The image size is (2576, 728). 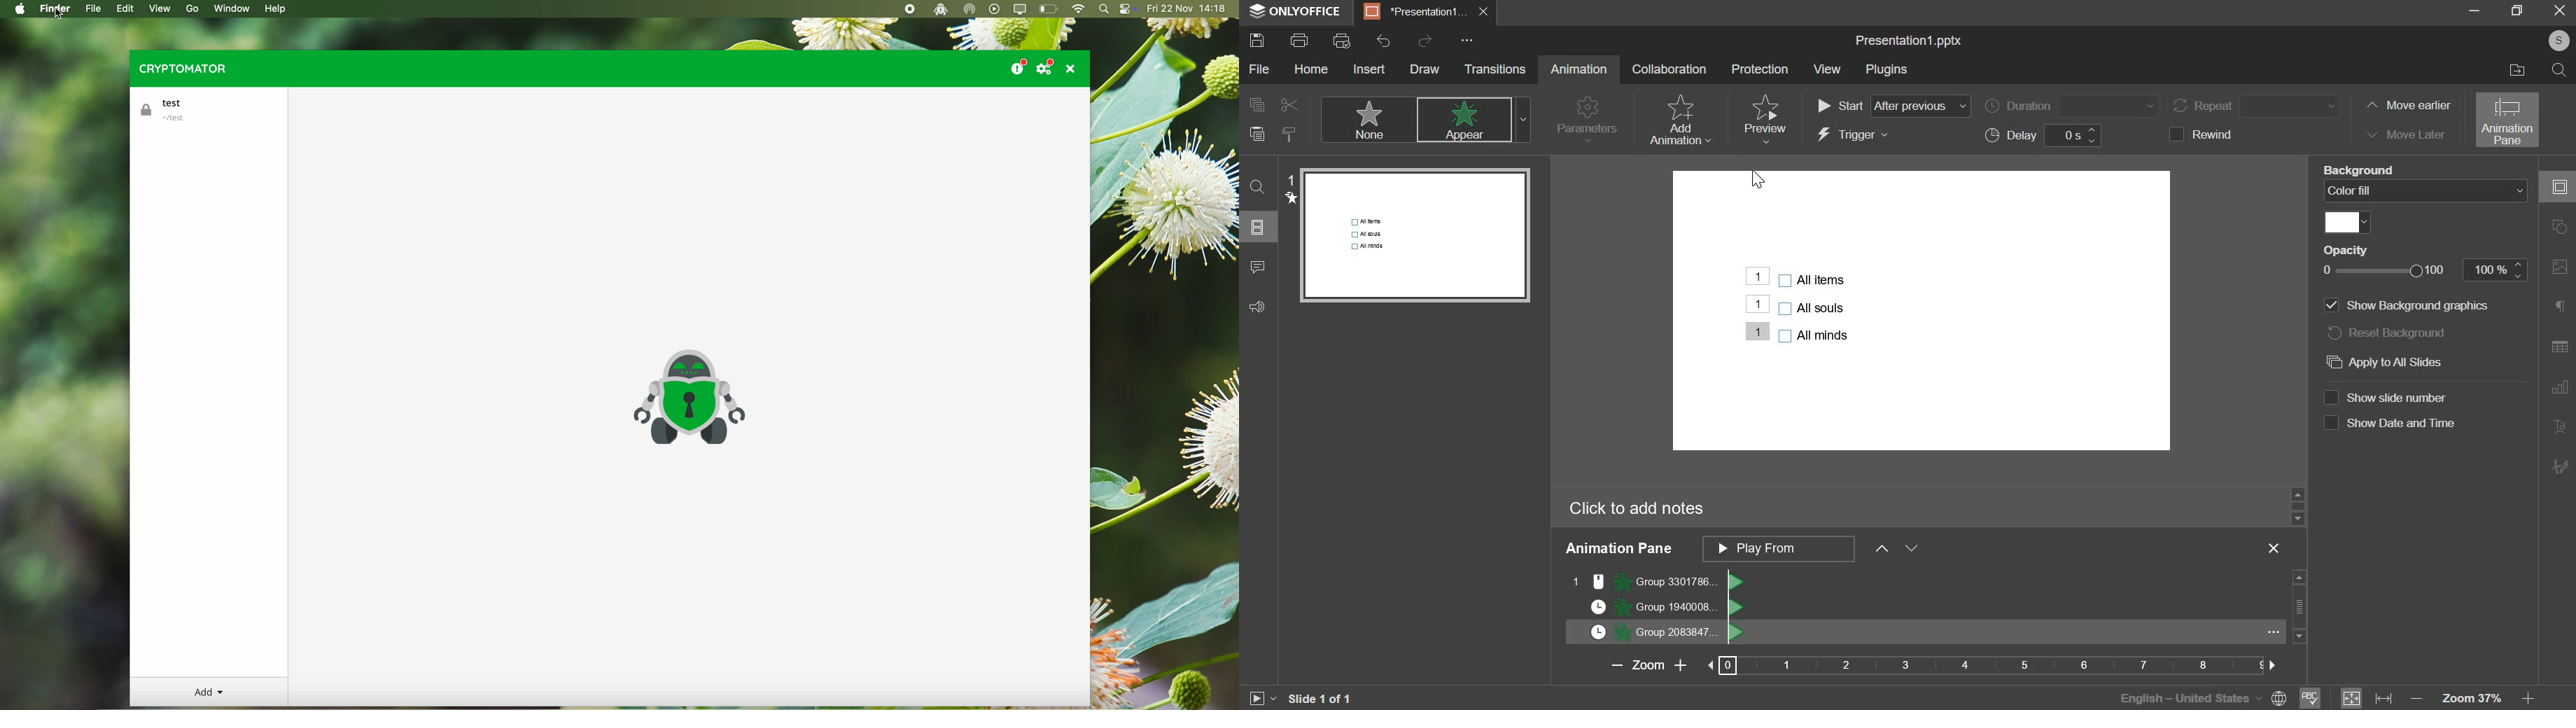 I want to click on Click to add notes, so click(x=1636, y=509).